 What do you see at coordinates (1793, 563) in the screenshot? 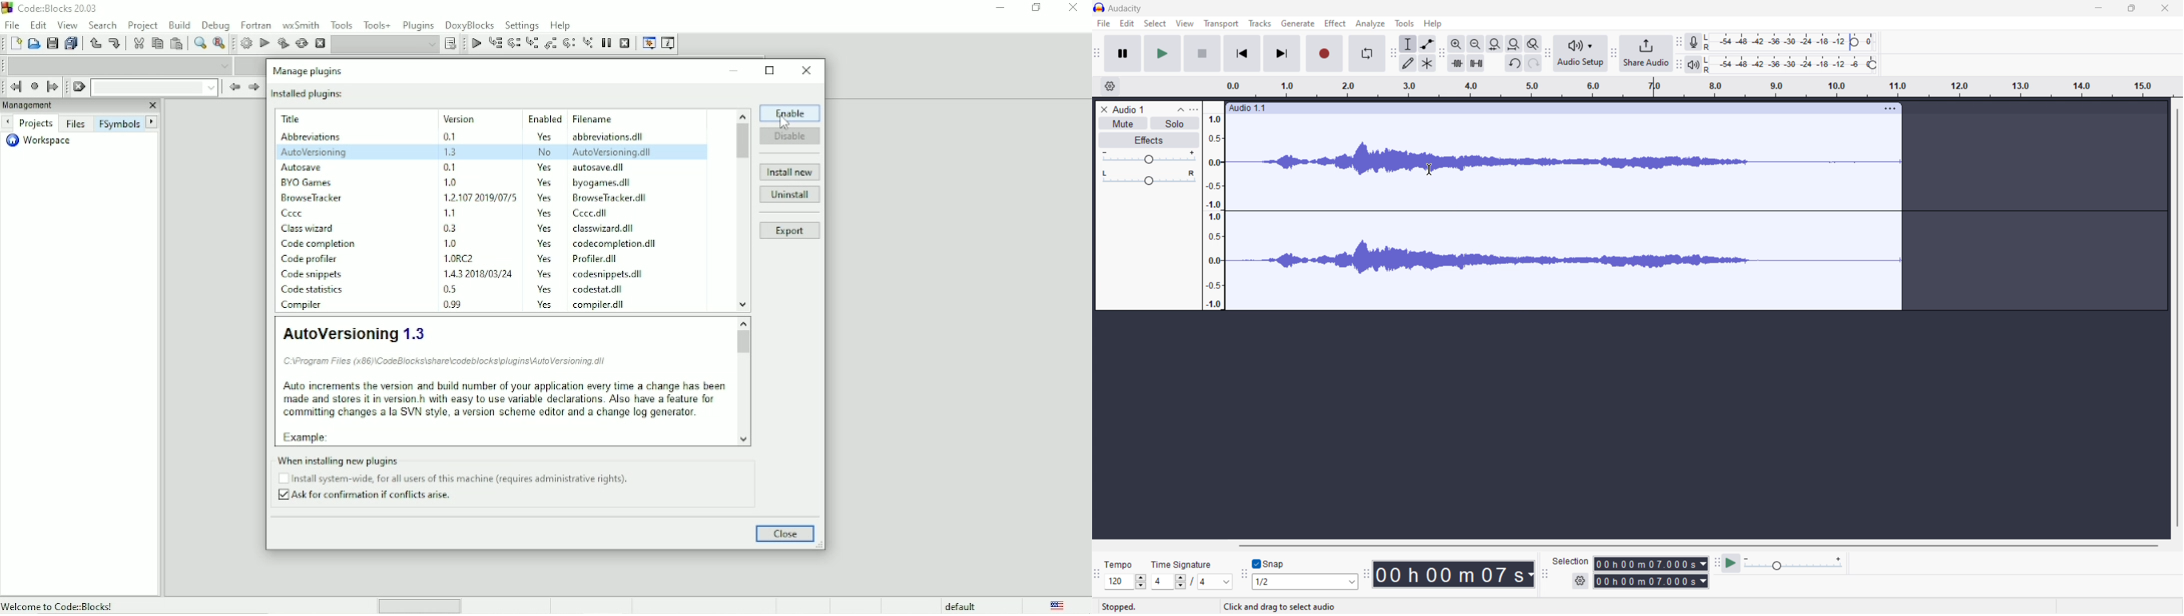
I see `playback speed` at bounding box center [1793, 563].